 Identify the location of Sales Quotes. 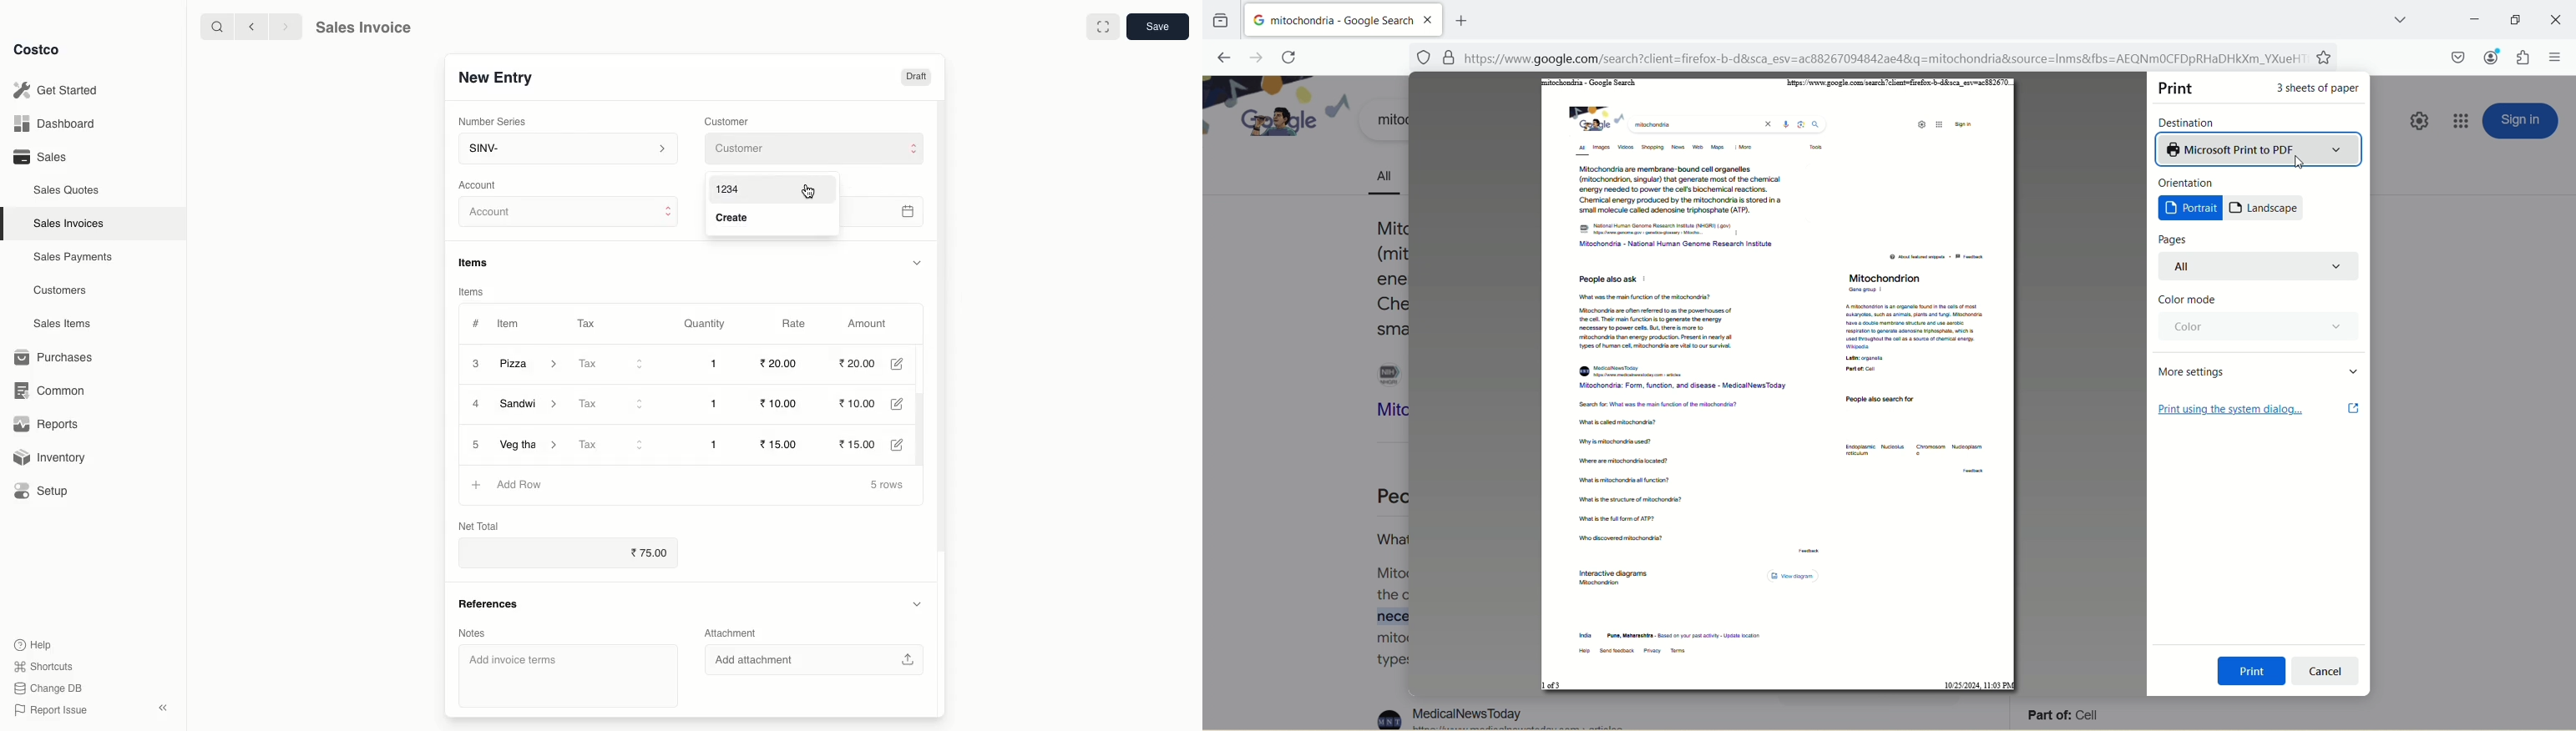
(68, 189).